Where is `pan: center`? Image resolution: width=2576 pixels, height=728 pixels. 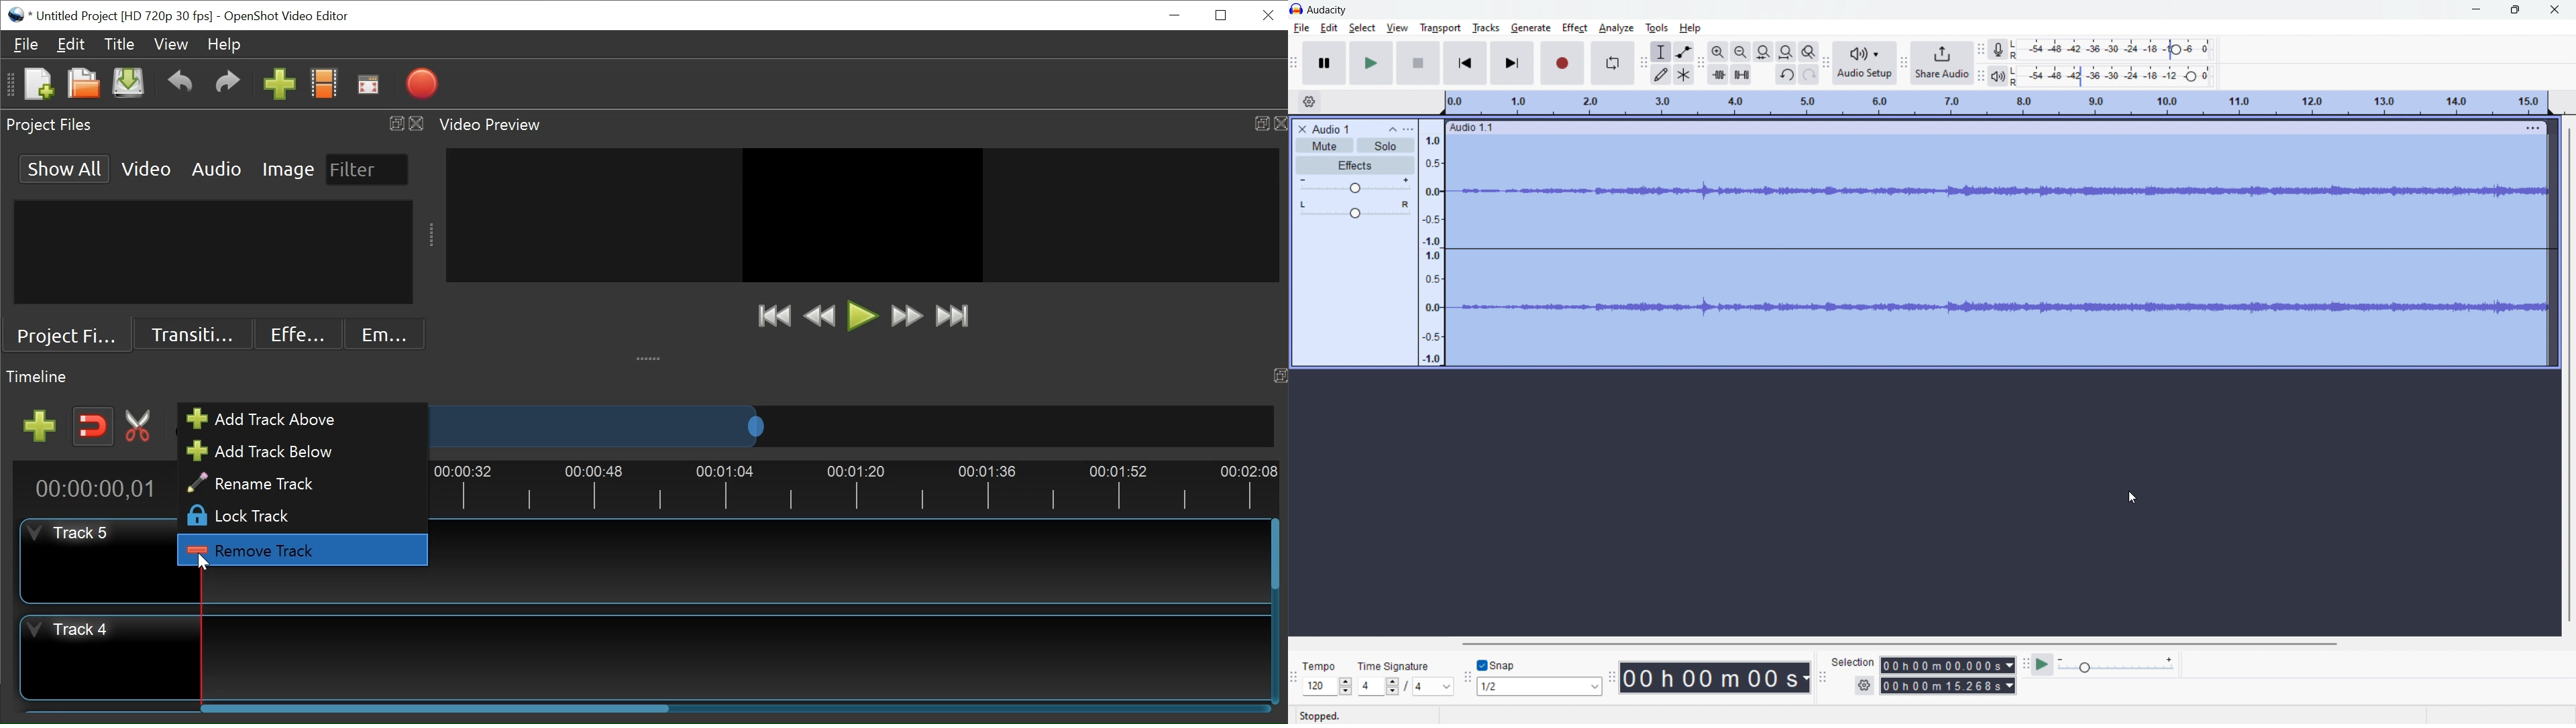 pan: center is located at coordinates (1354, 209).